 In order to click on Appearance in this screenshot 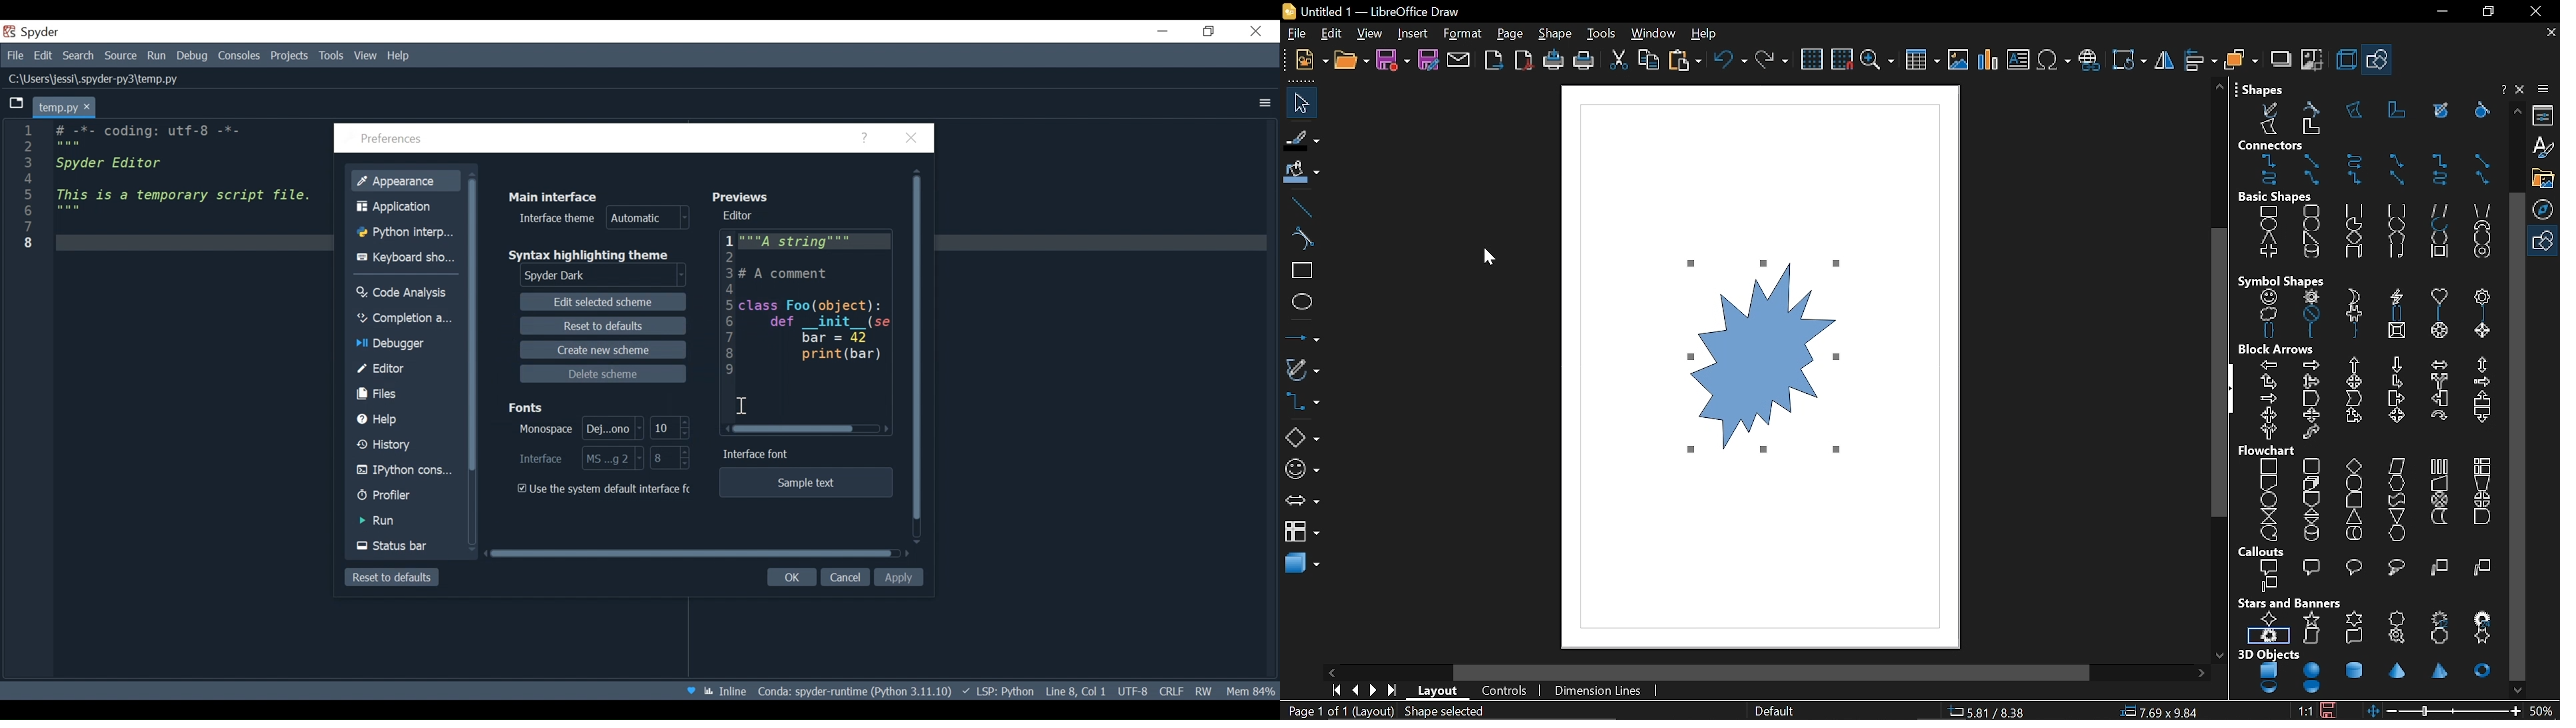, I will do `click(407, 179)`.